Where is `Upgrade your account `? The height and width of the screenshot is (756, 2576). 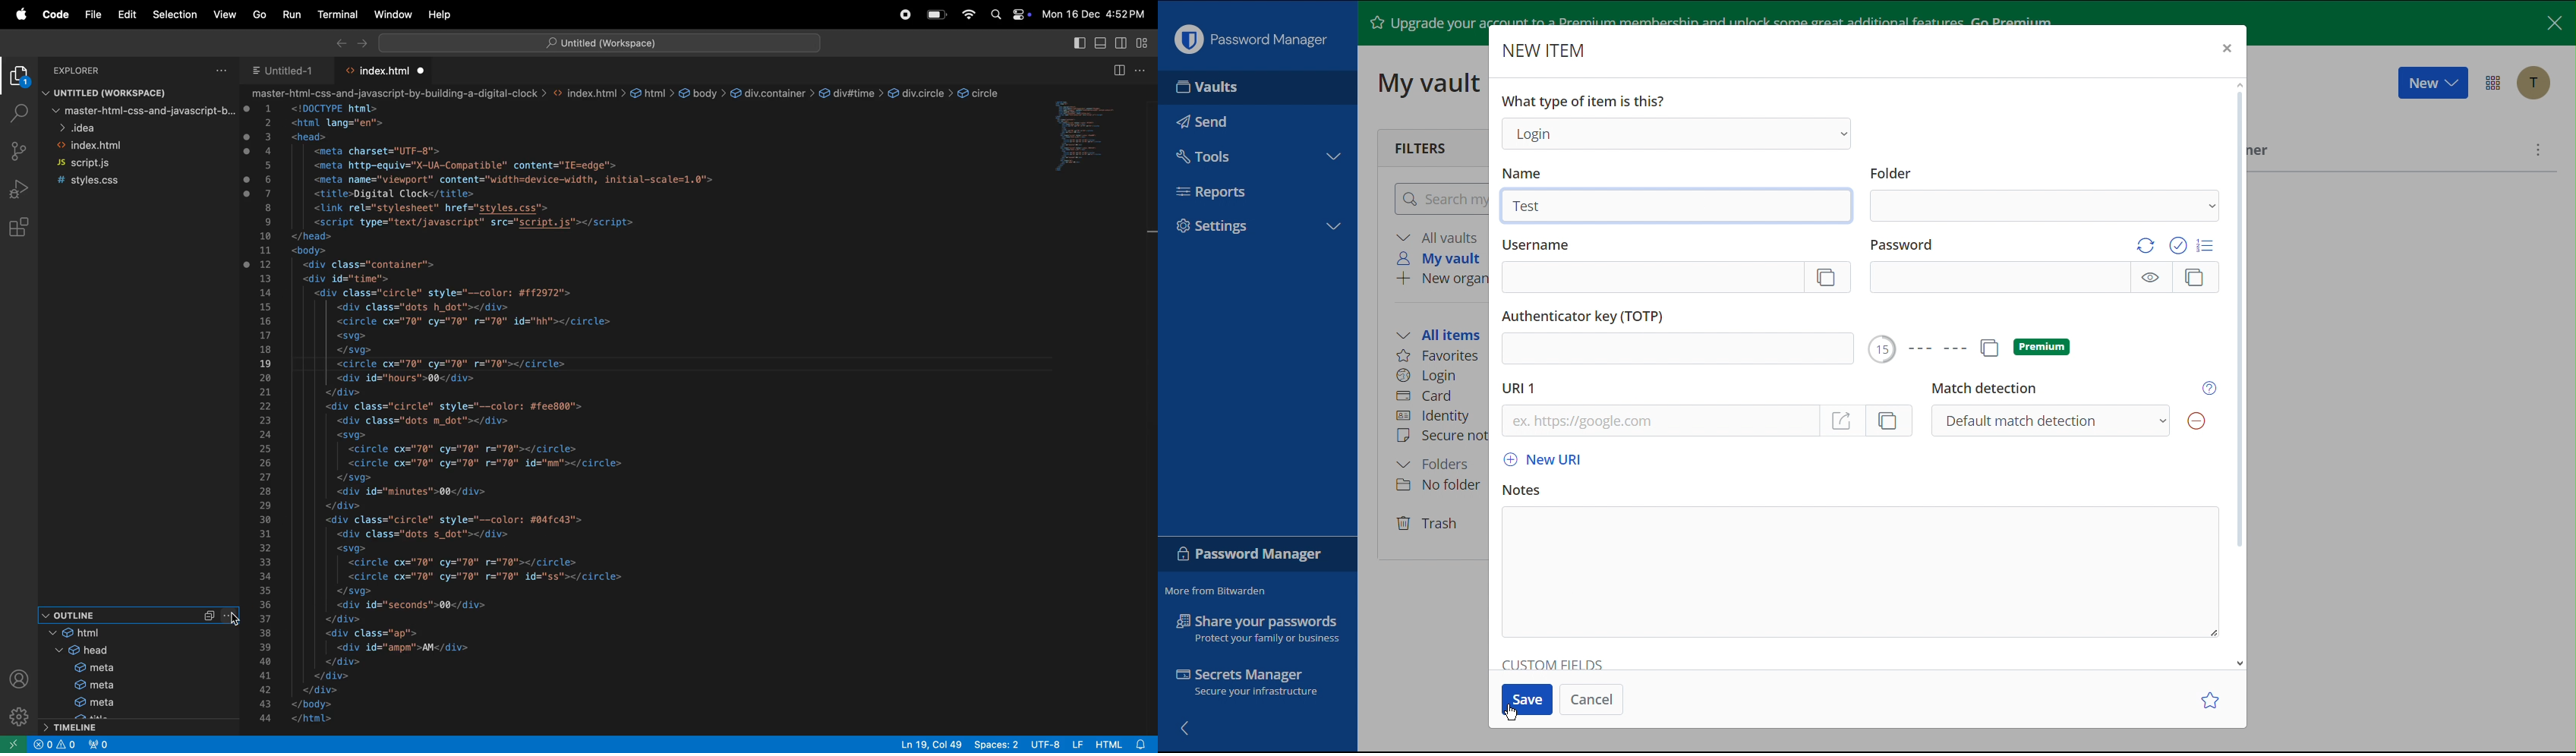
Upgrade your account  is located at coordinates (1420, 22).